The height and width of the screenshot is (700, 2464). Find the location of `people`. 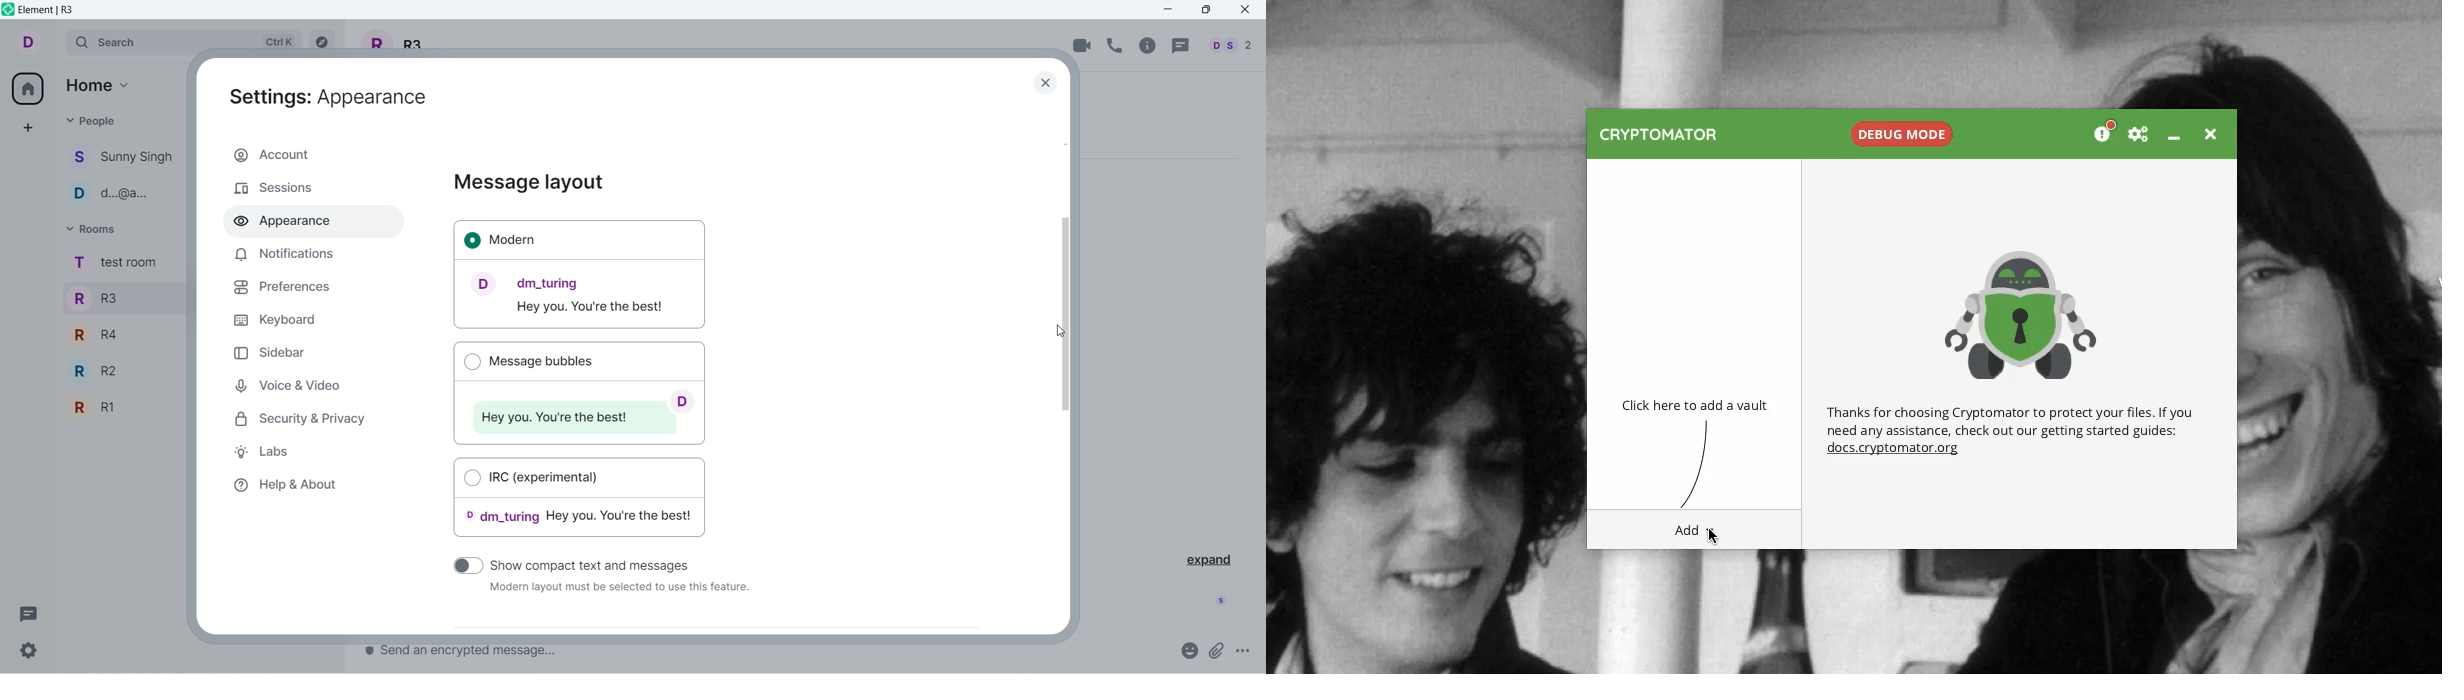

people is located at coordinates (122, 195).